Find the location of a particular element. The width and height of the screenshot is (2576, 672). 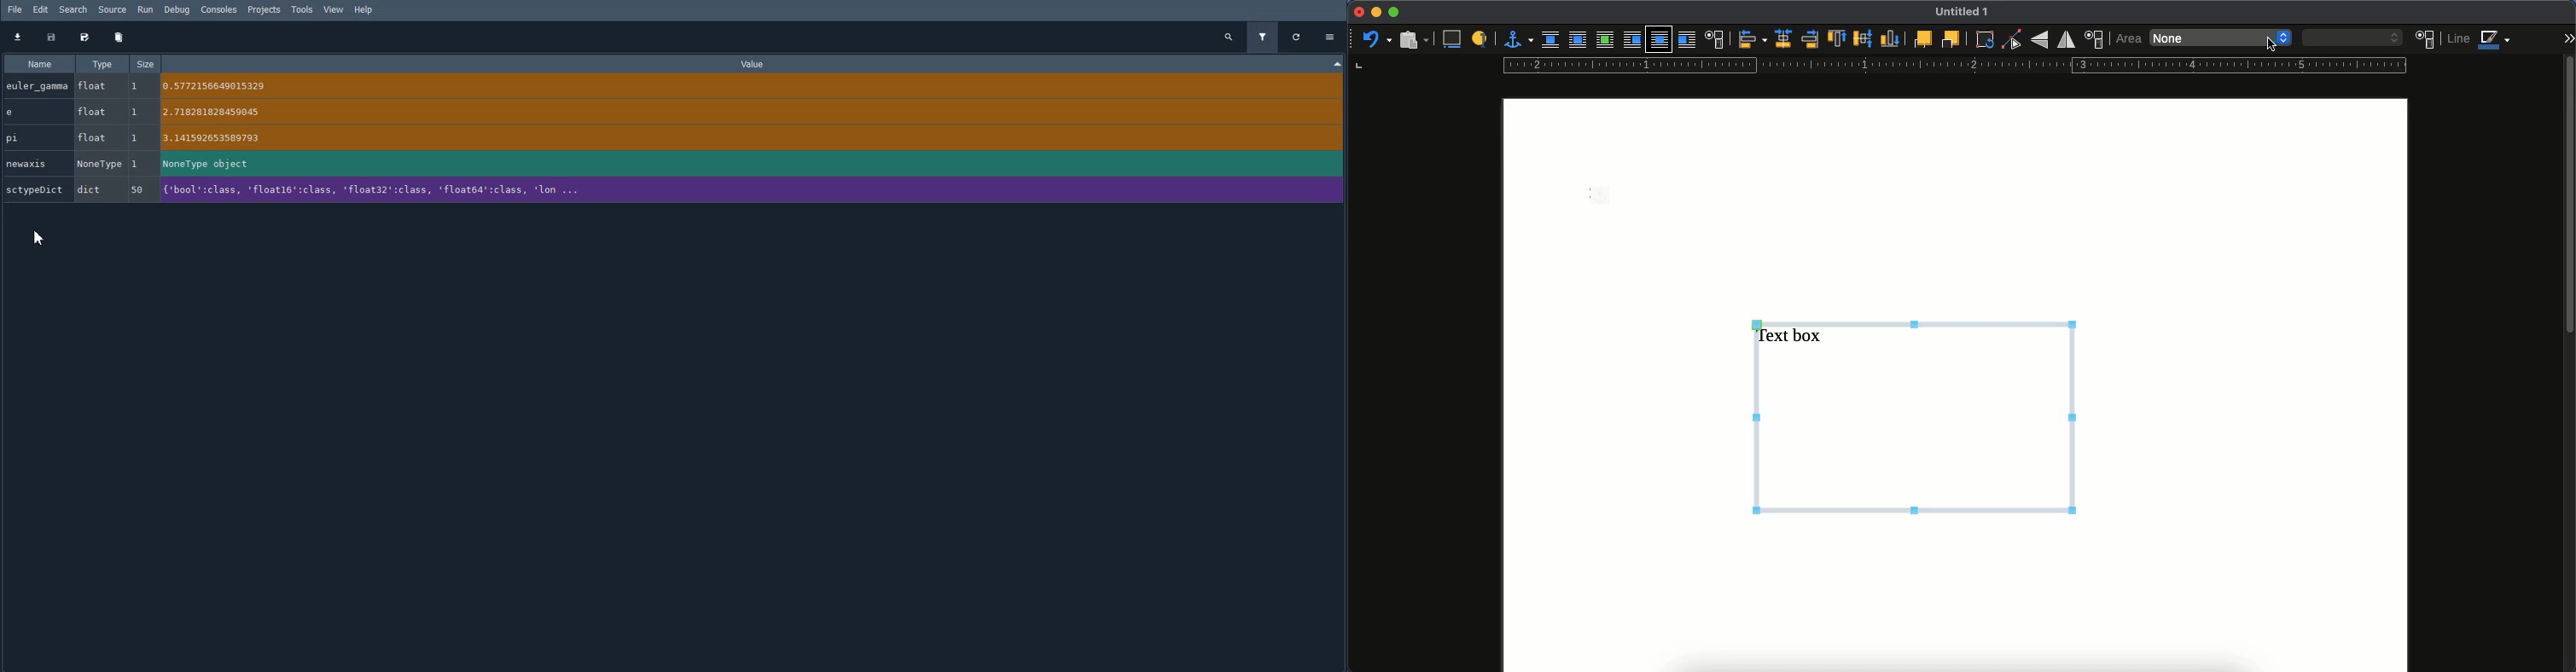

Help is located at coordinates (364, 11).